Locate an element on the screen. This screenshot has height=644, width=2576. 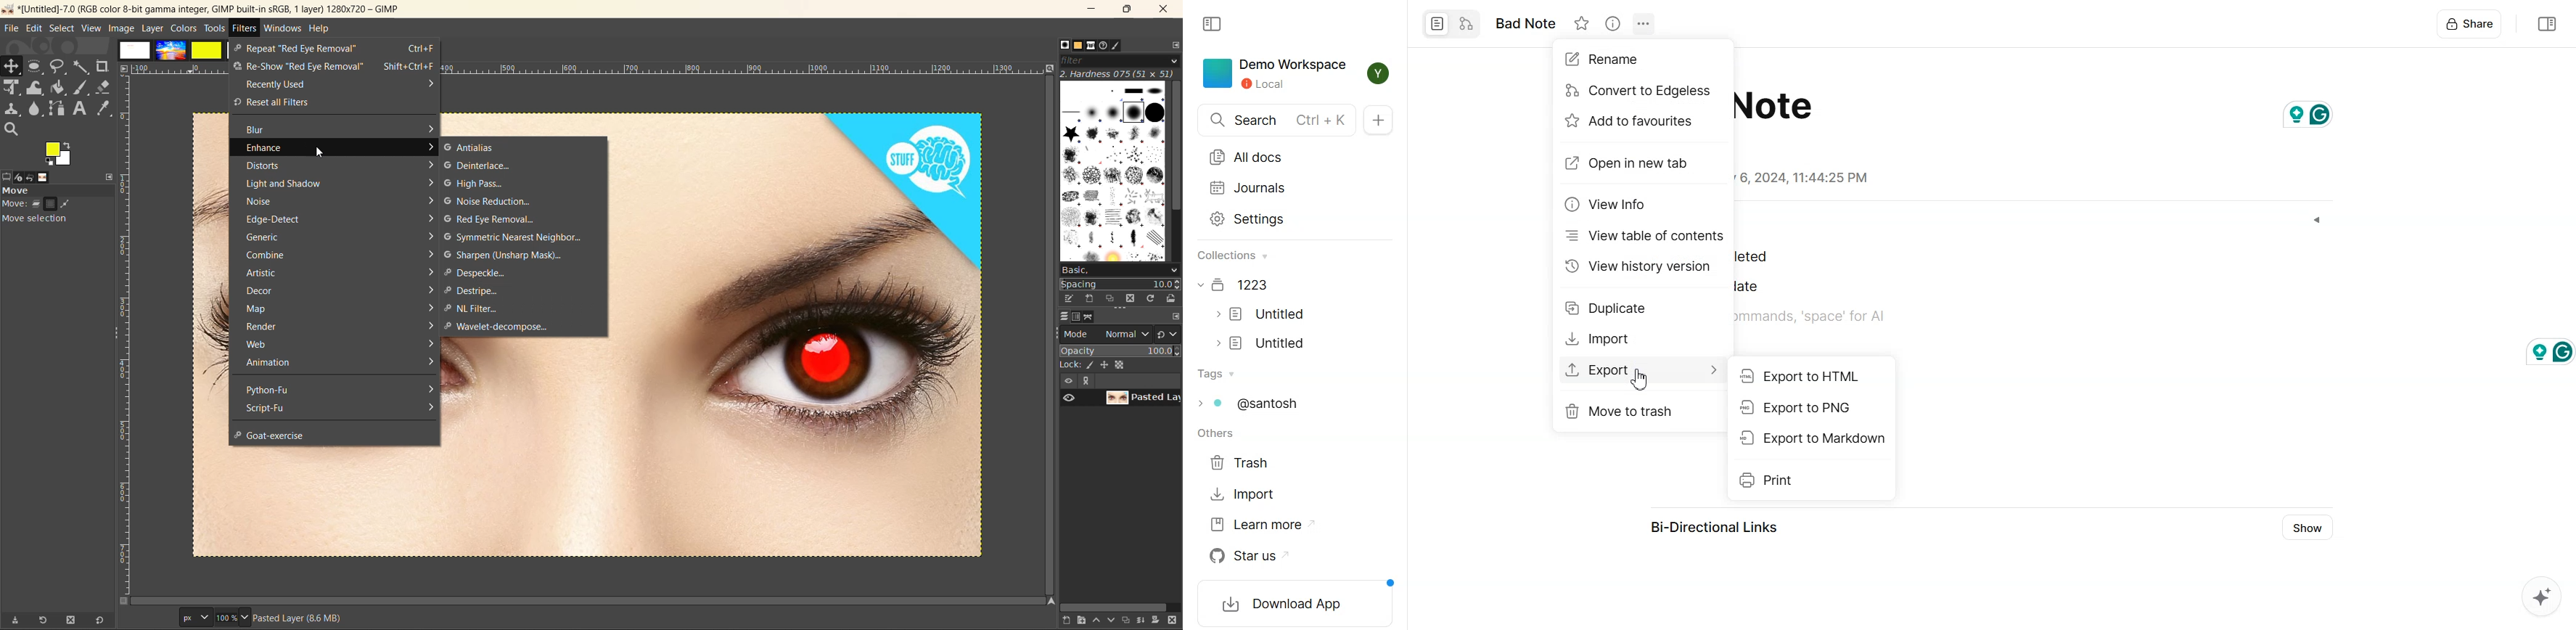
images is located at coordinates (47, 177).